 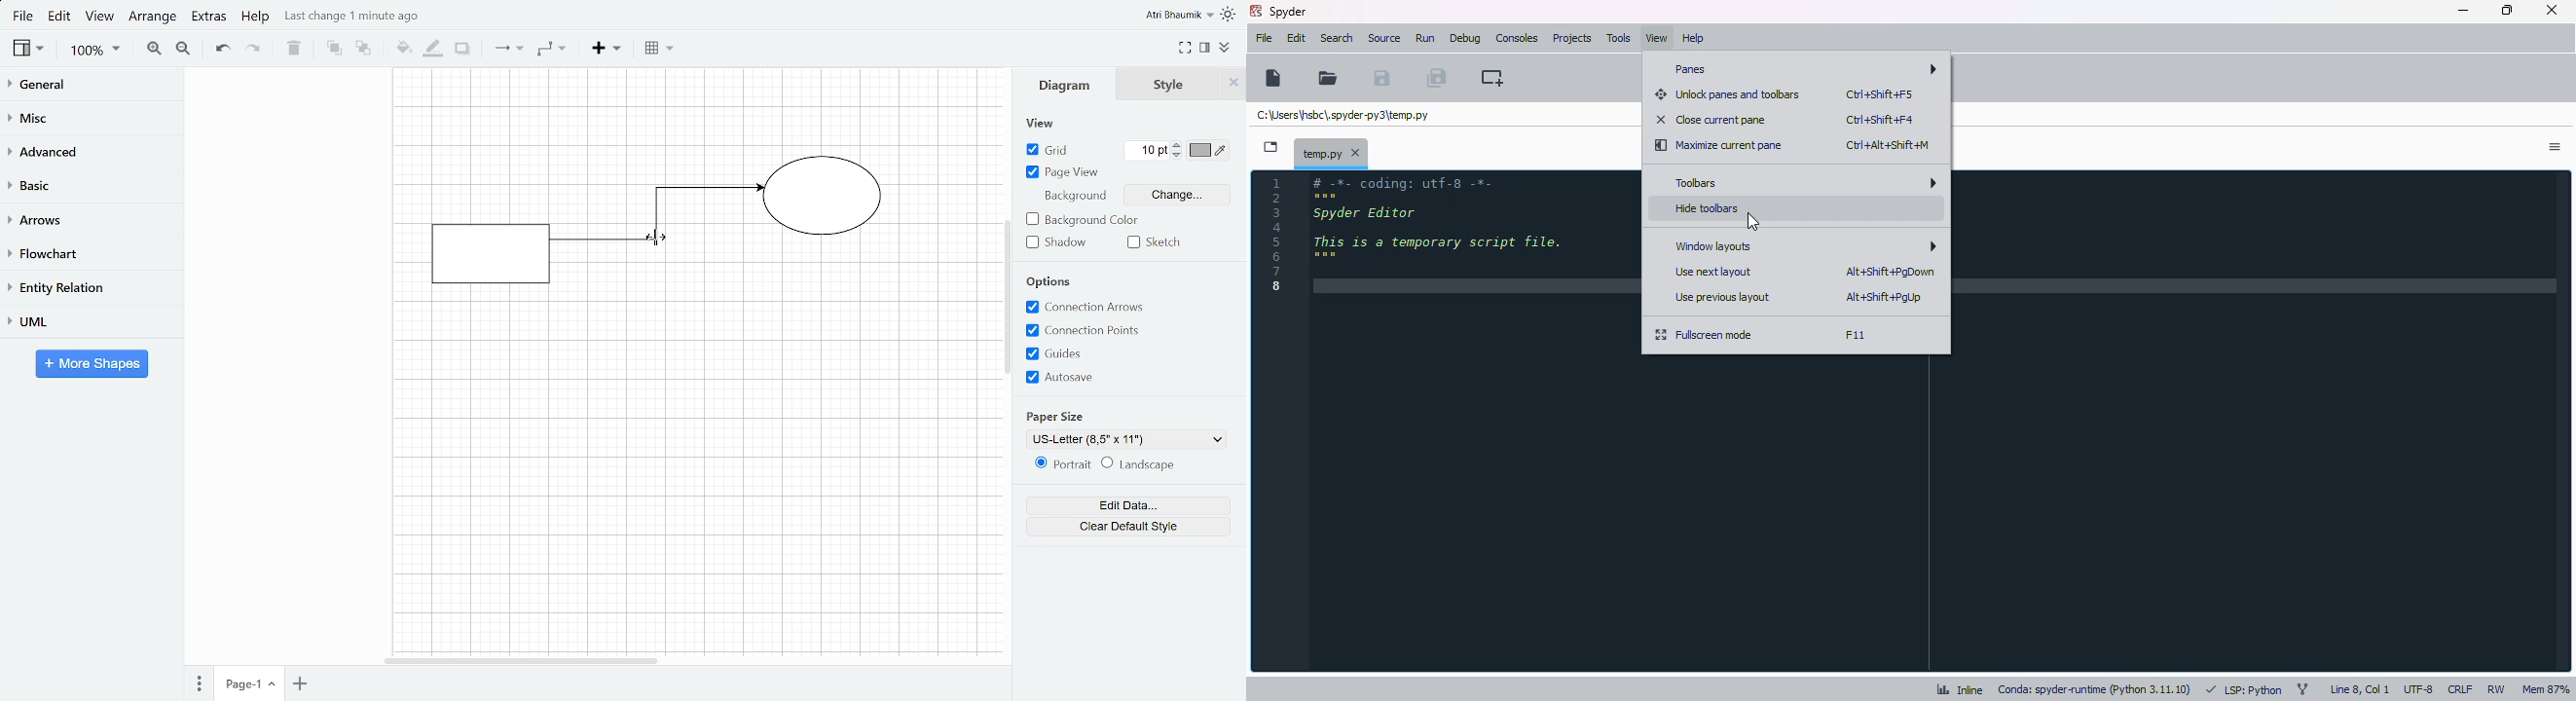 I want to click on Shadow, so click(x=1061, y=241).